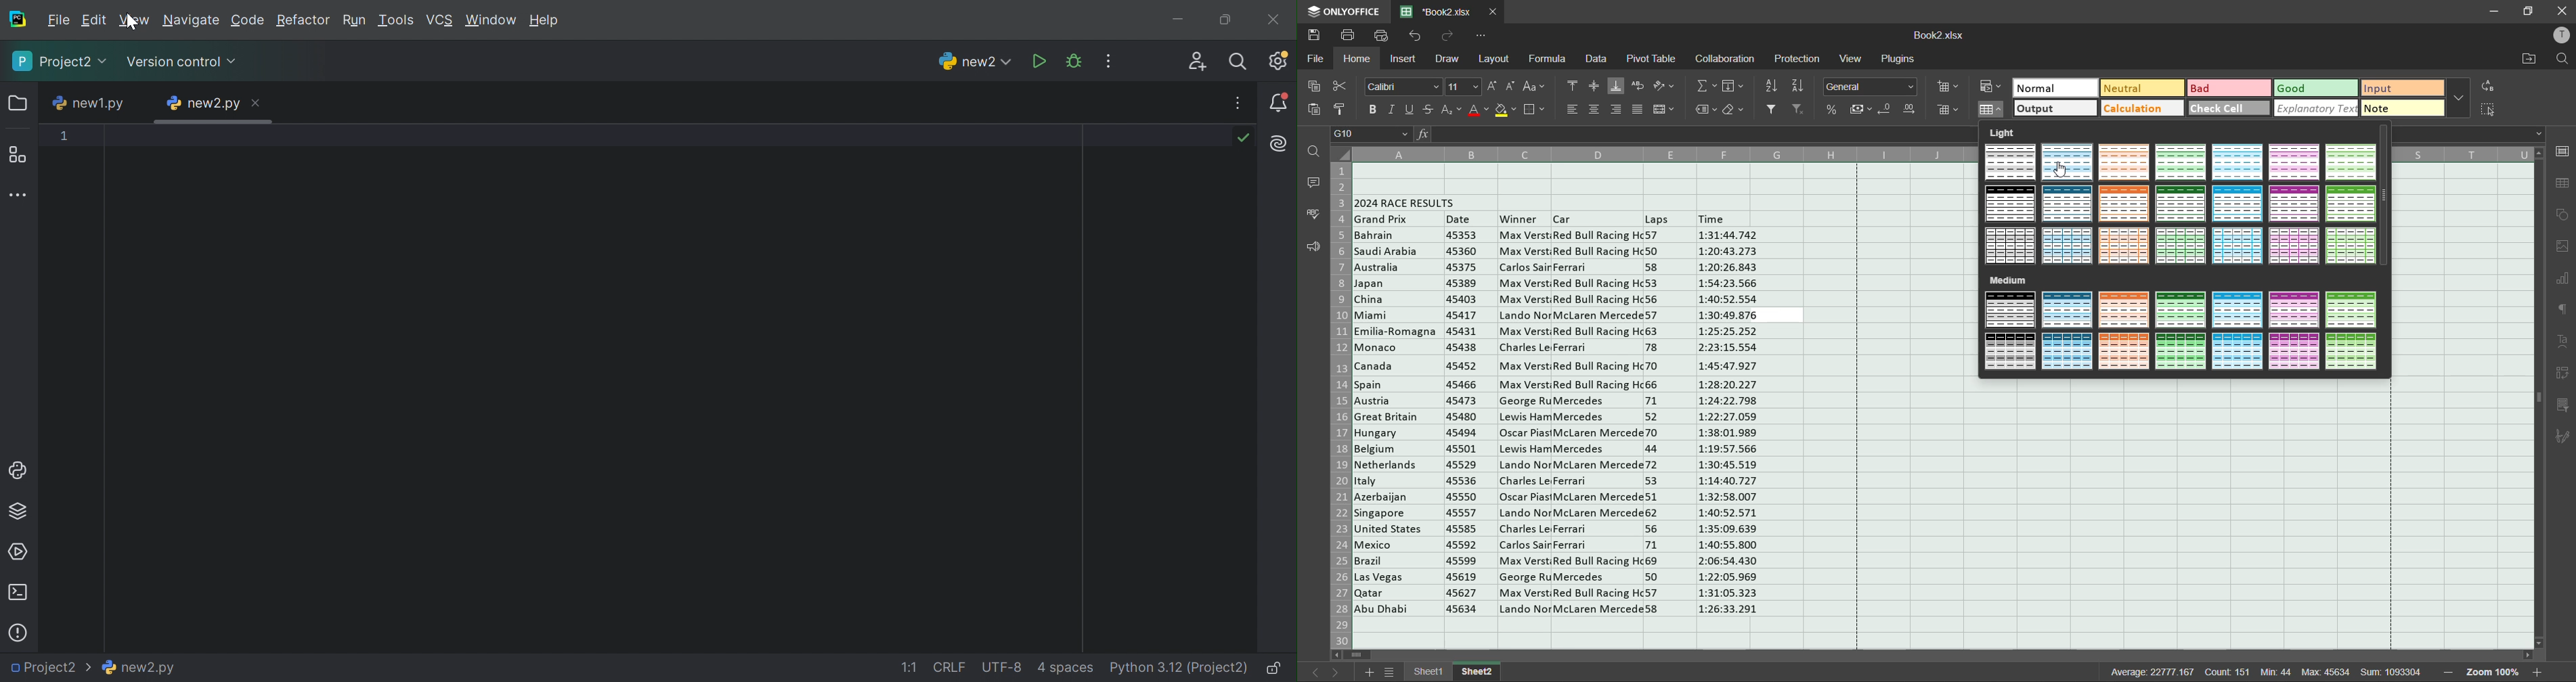 The image size is (2576, 700). Describe the element at coordinates (1309, 214) in the screenshot. I see `spellcheck` at that location.